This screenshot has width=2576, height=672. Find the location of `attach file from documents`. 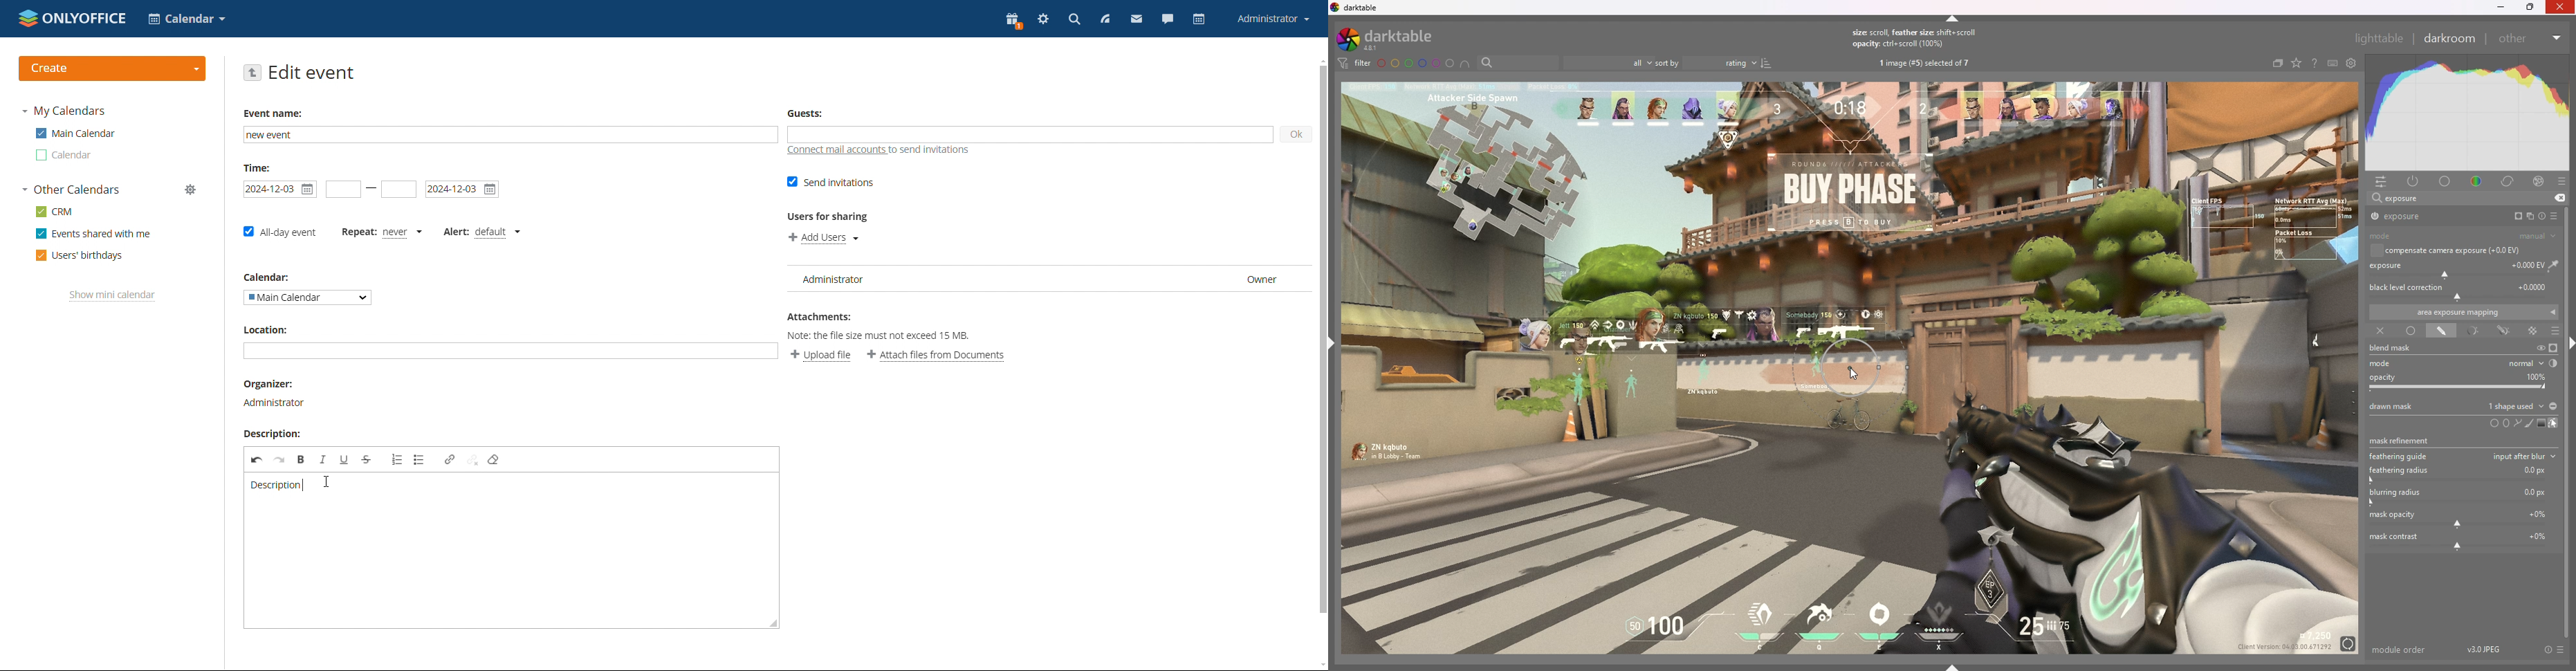

attach file from documents is located at coordinates (936, 356).